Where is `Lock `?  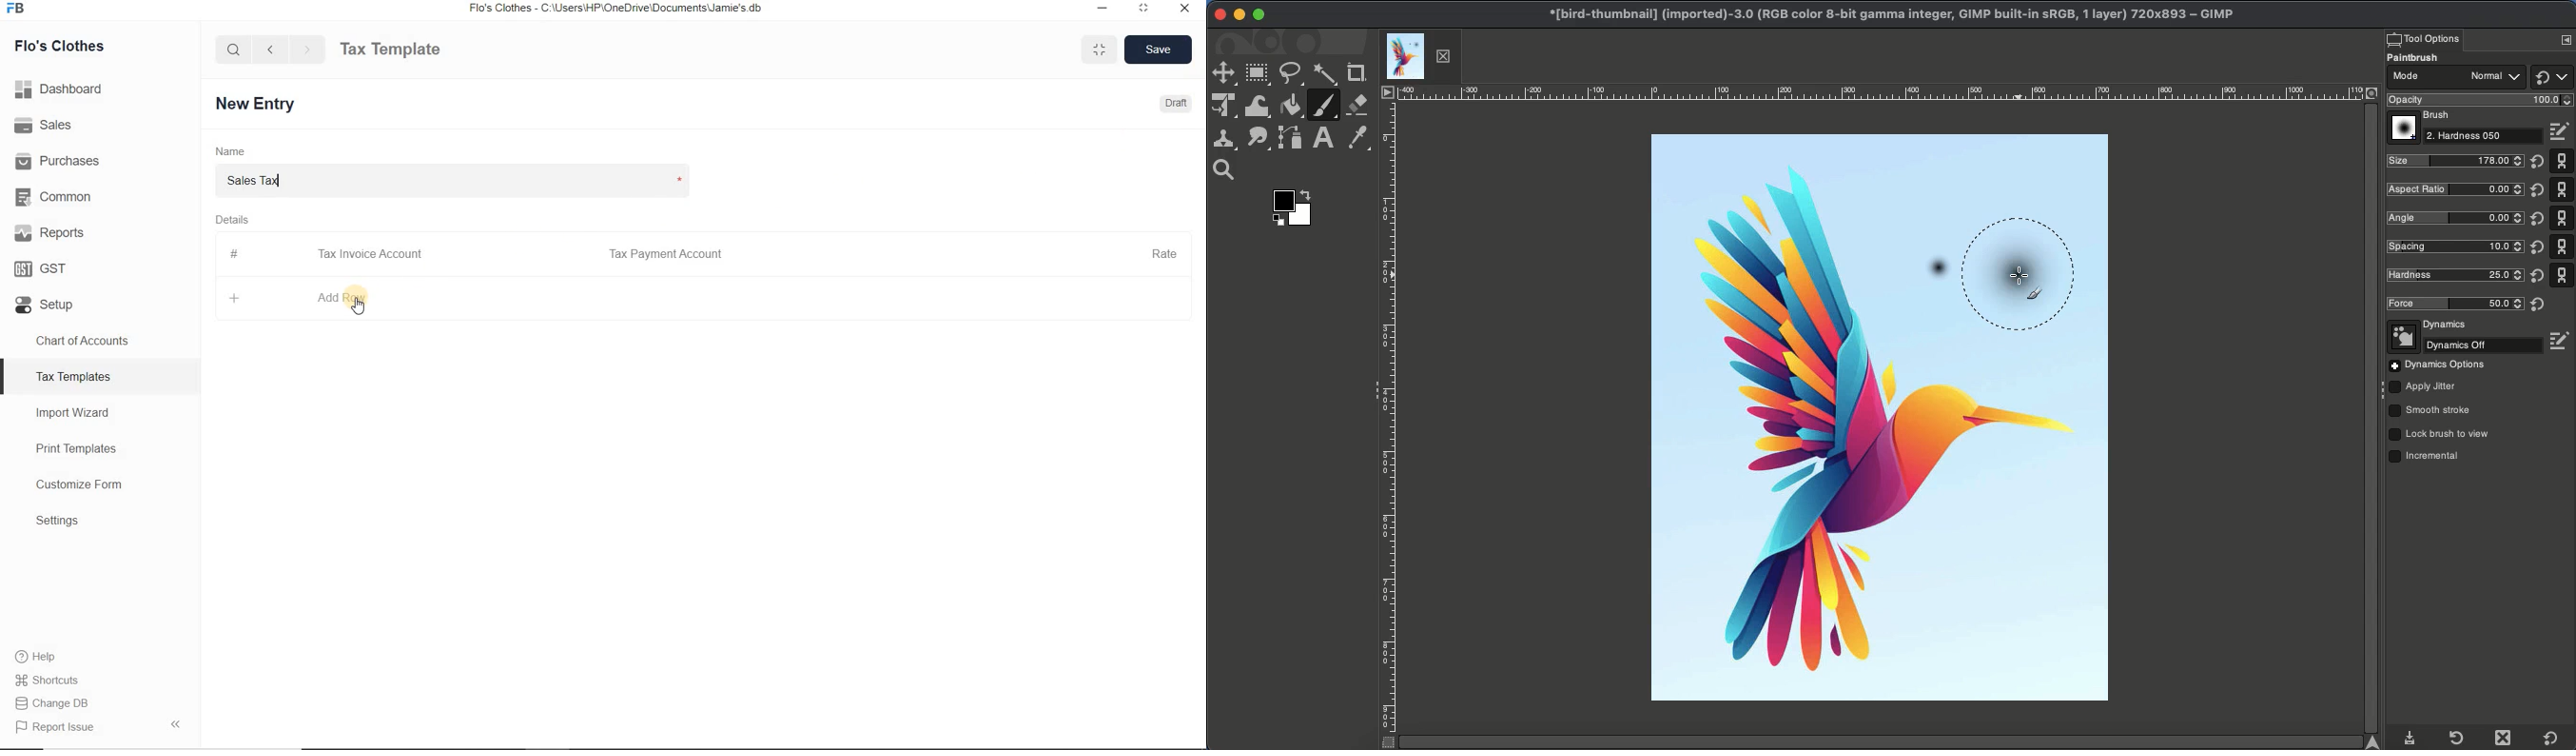 Lock  is located at coordinates (2440, 434).